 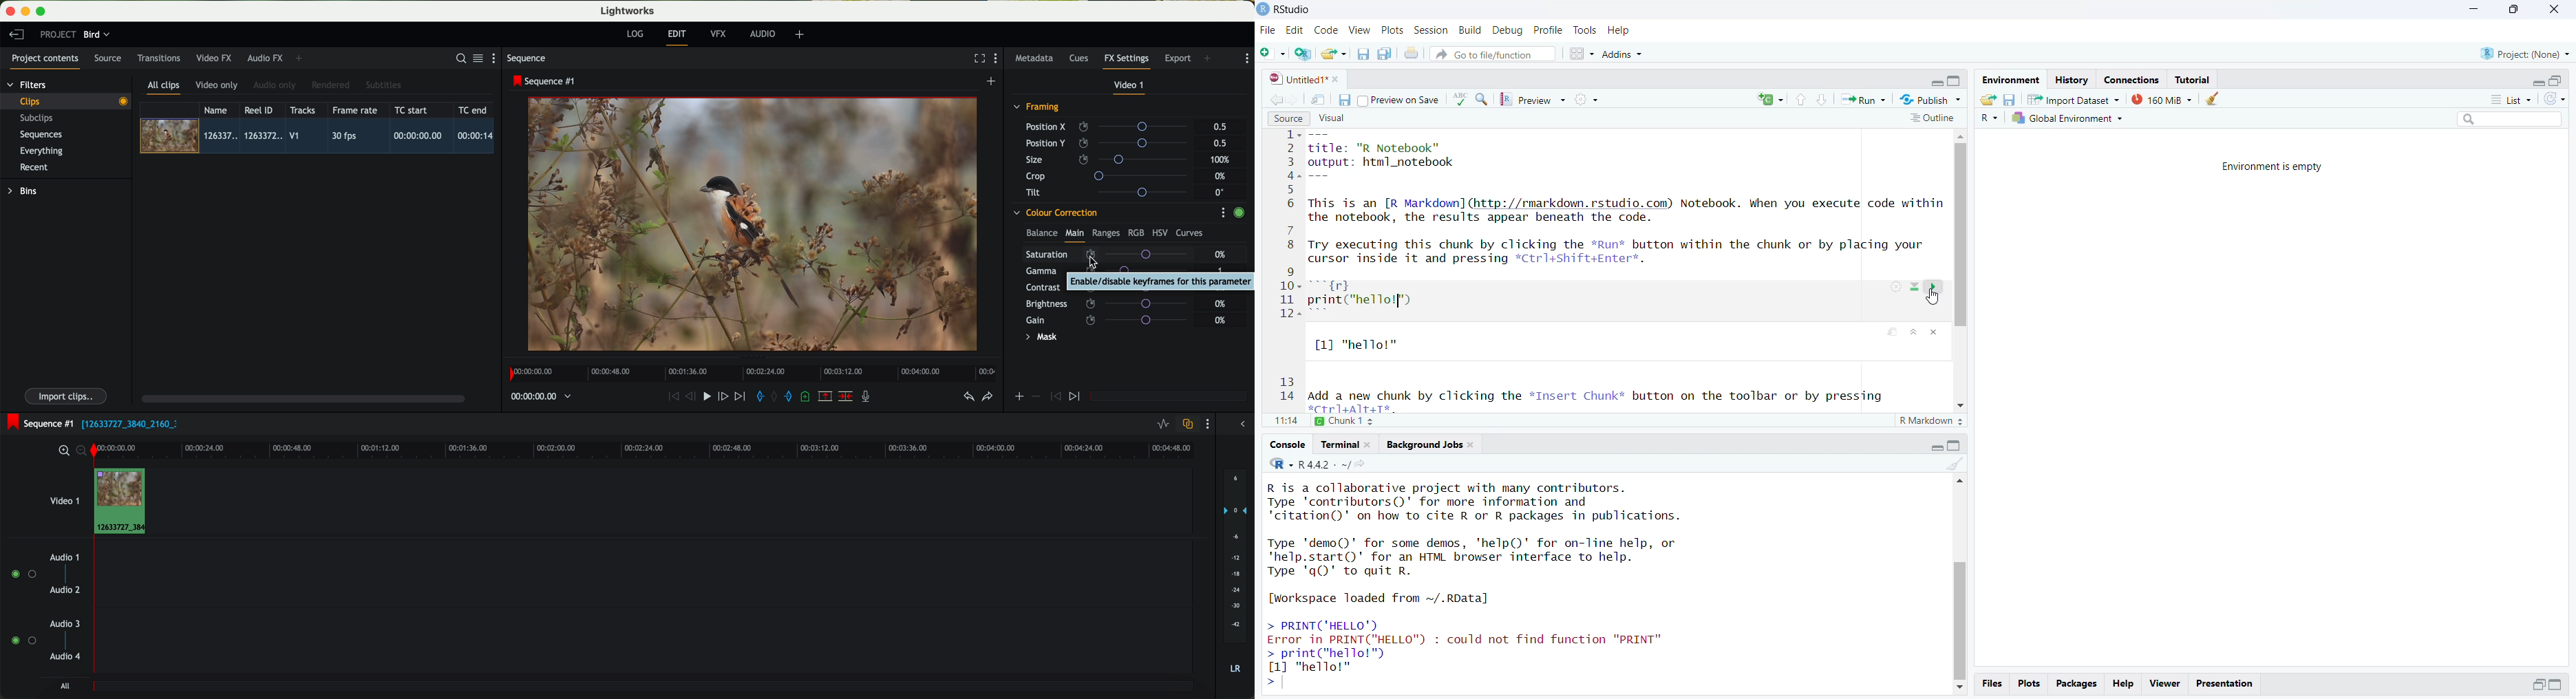 I want to click on connections, so click(x=2136, y=79).